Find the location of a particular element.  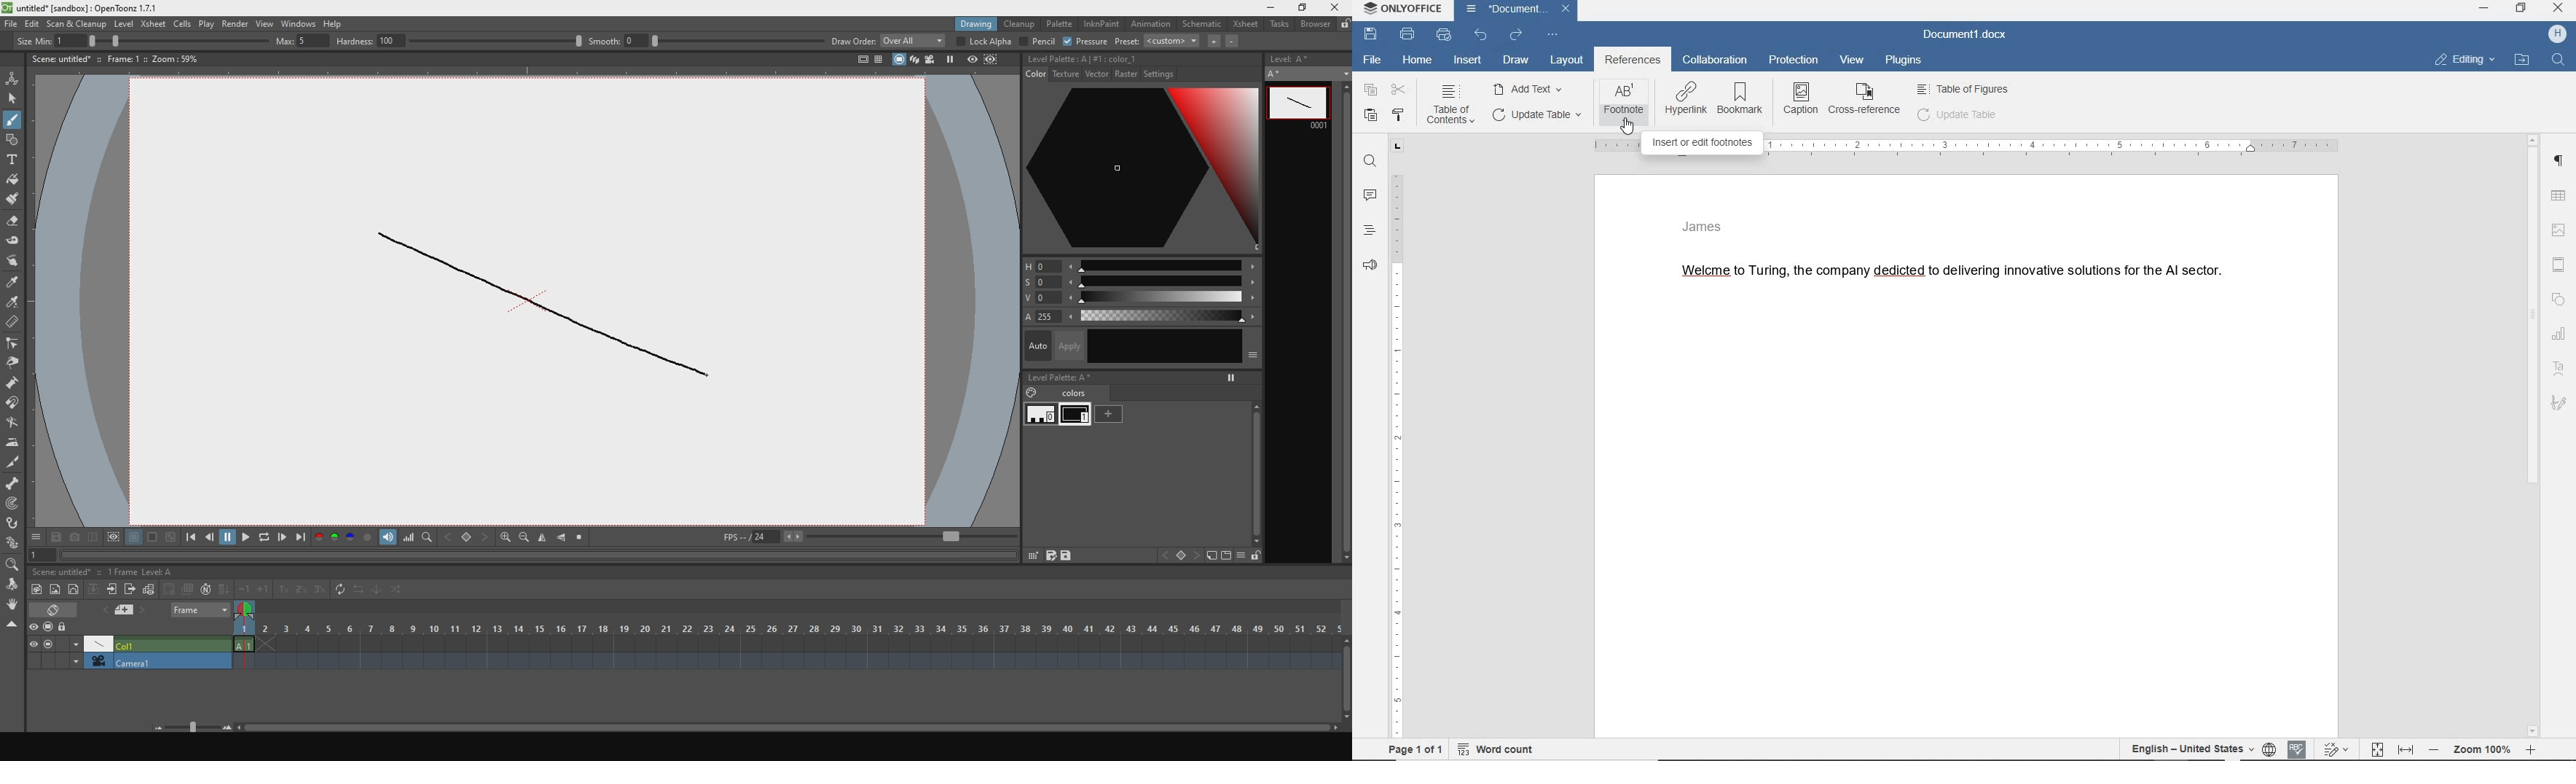

scan and cleanup is located at coordinates (77, 23).